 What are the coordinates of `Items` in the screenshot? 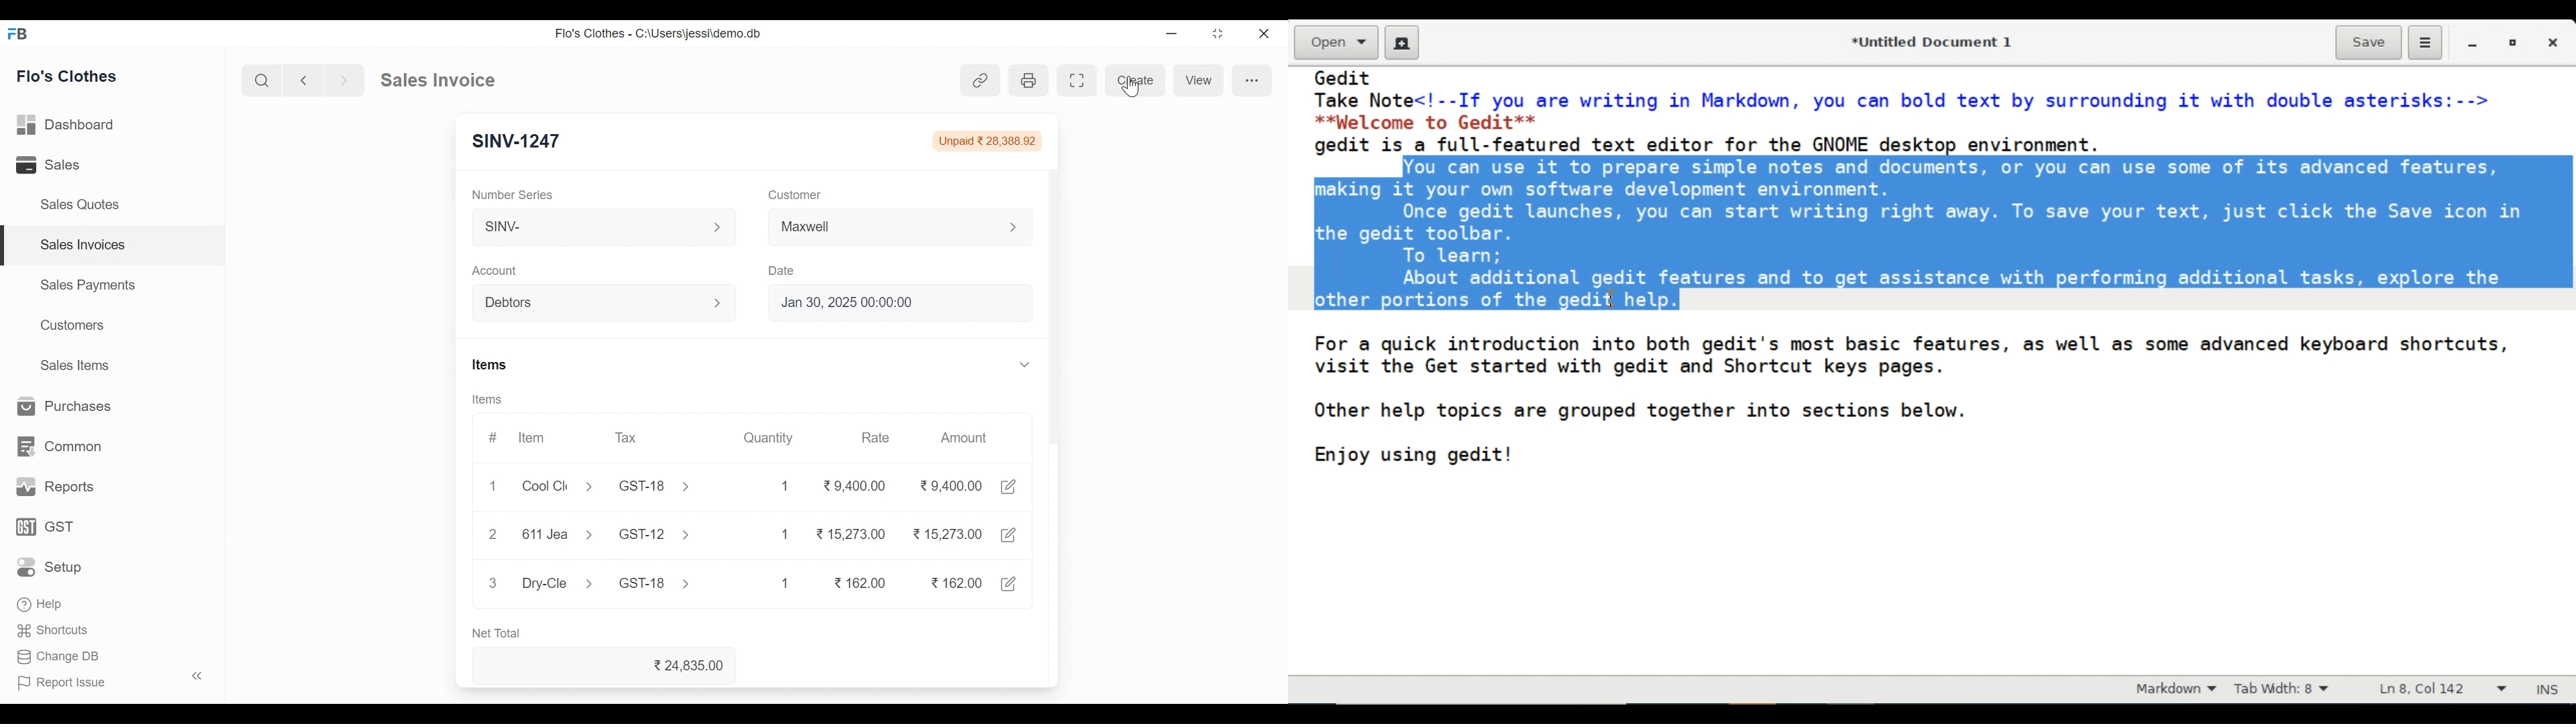 It's located at (495, 365).